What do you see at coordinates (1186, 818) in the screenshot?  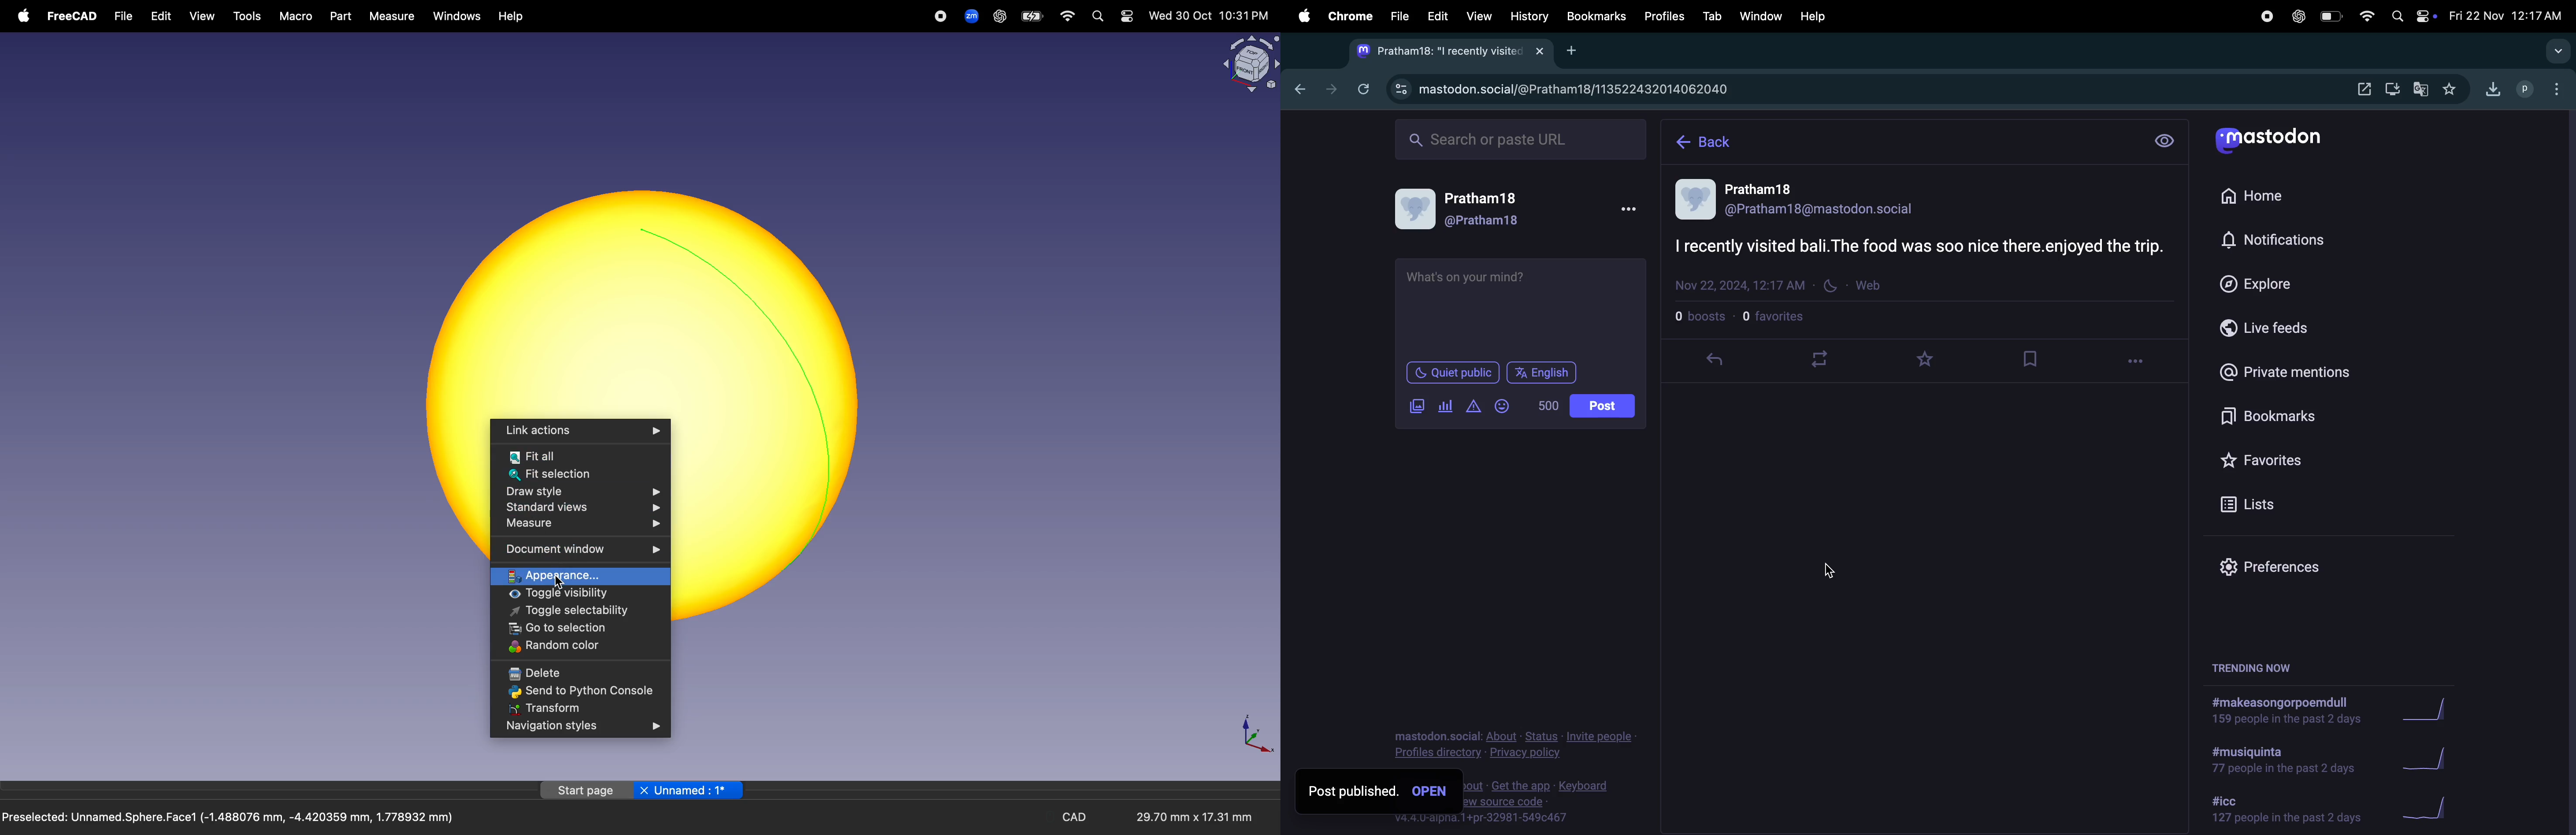 I see `29.70 mm x 17.31 mm` at bounding box center [1186, 818].